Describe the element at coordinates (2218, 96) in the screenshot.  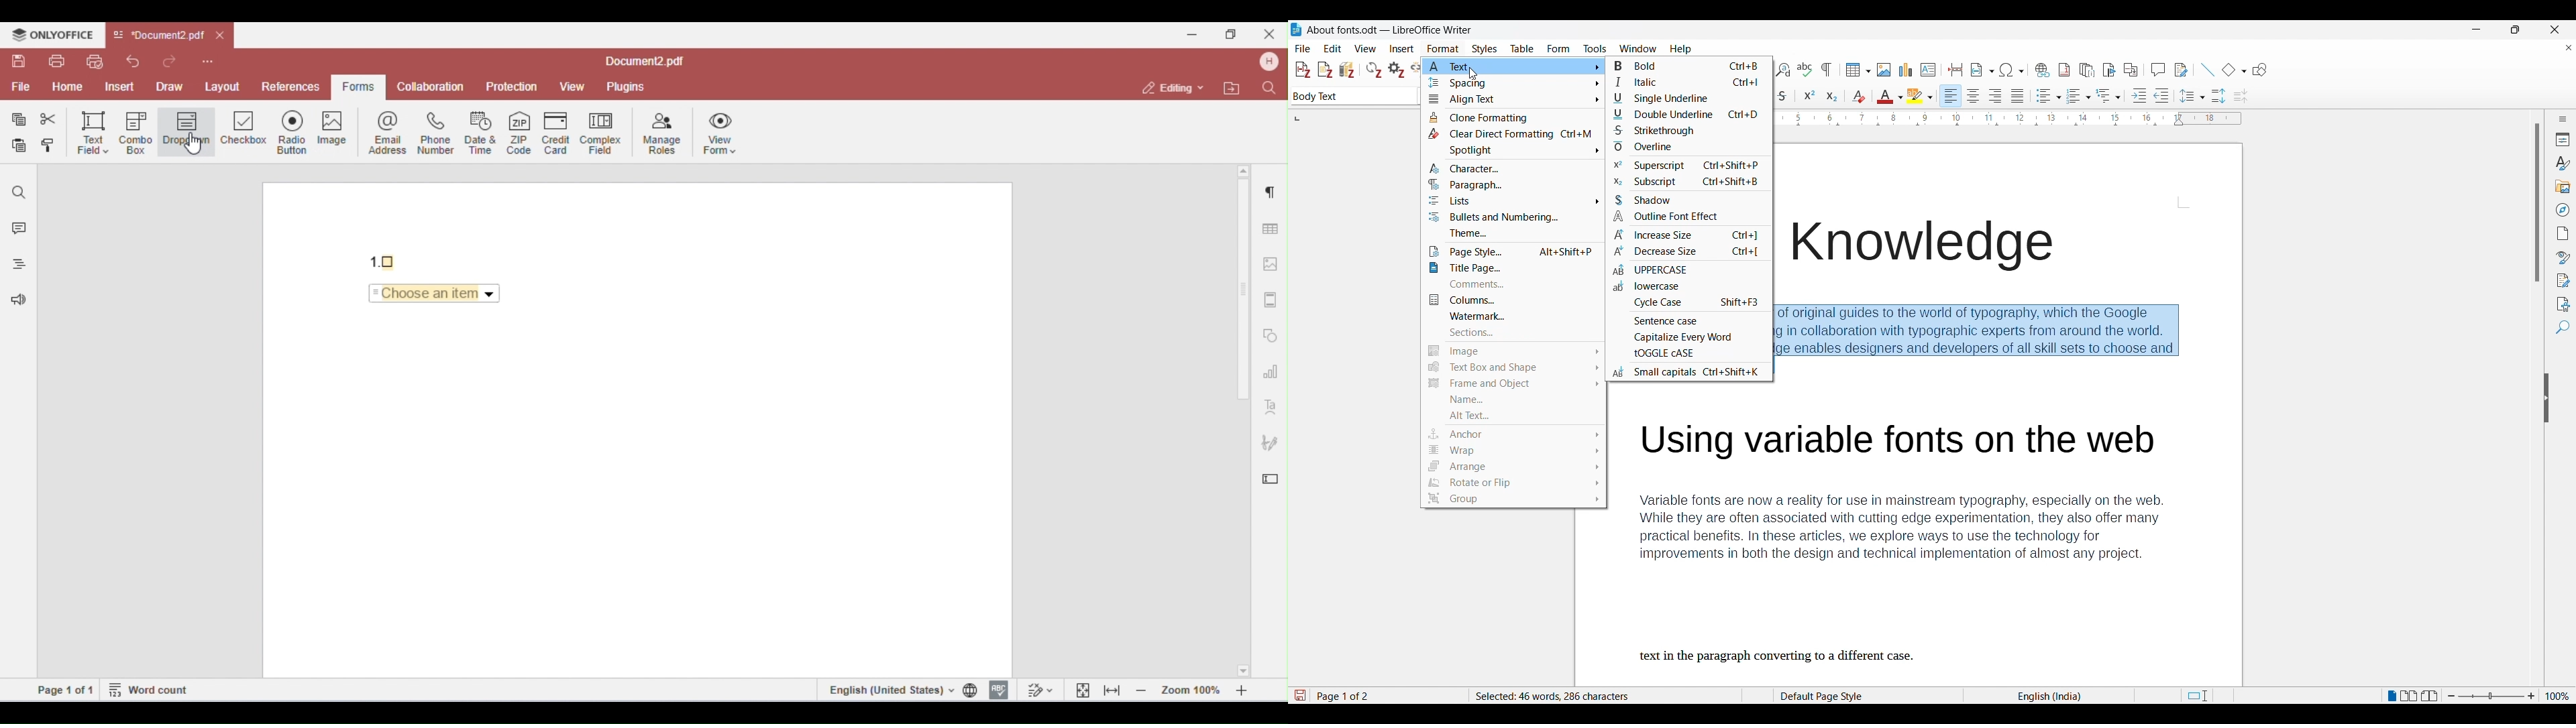
I see `Increase paragraph spacing` at that location.